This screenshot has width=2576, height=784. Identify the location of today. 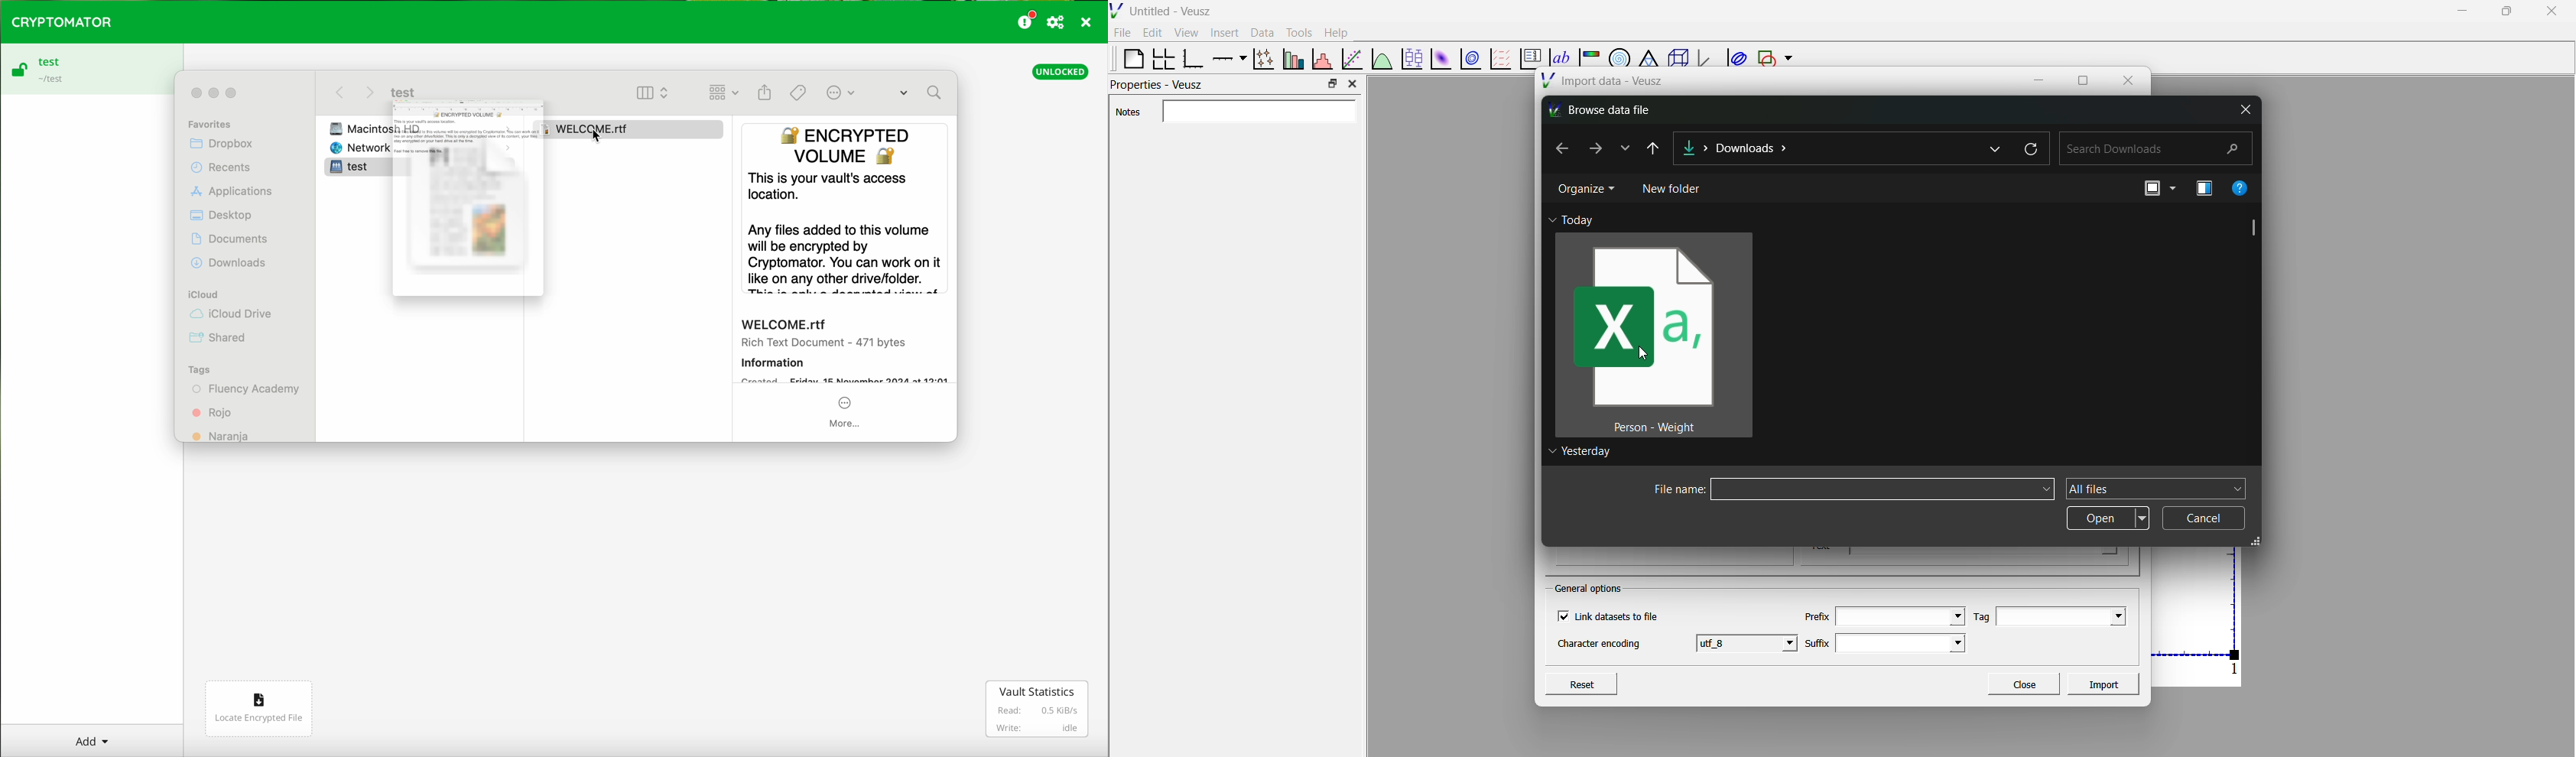
(1584, 219).